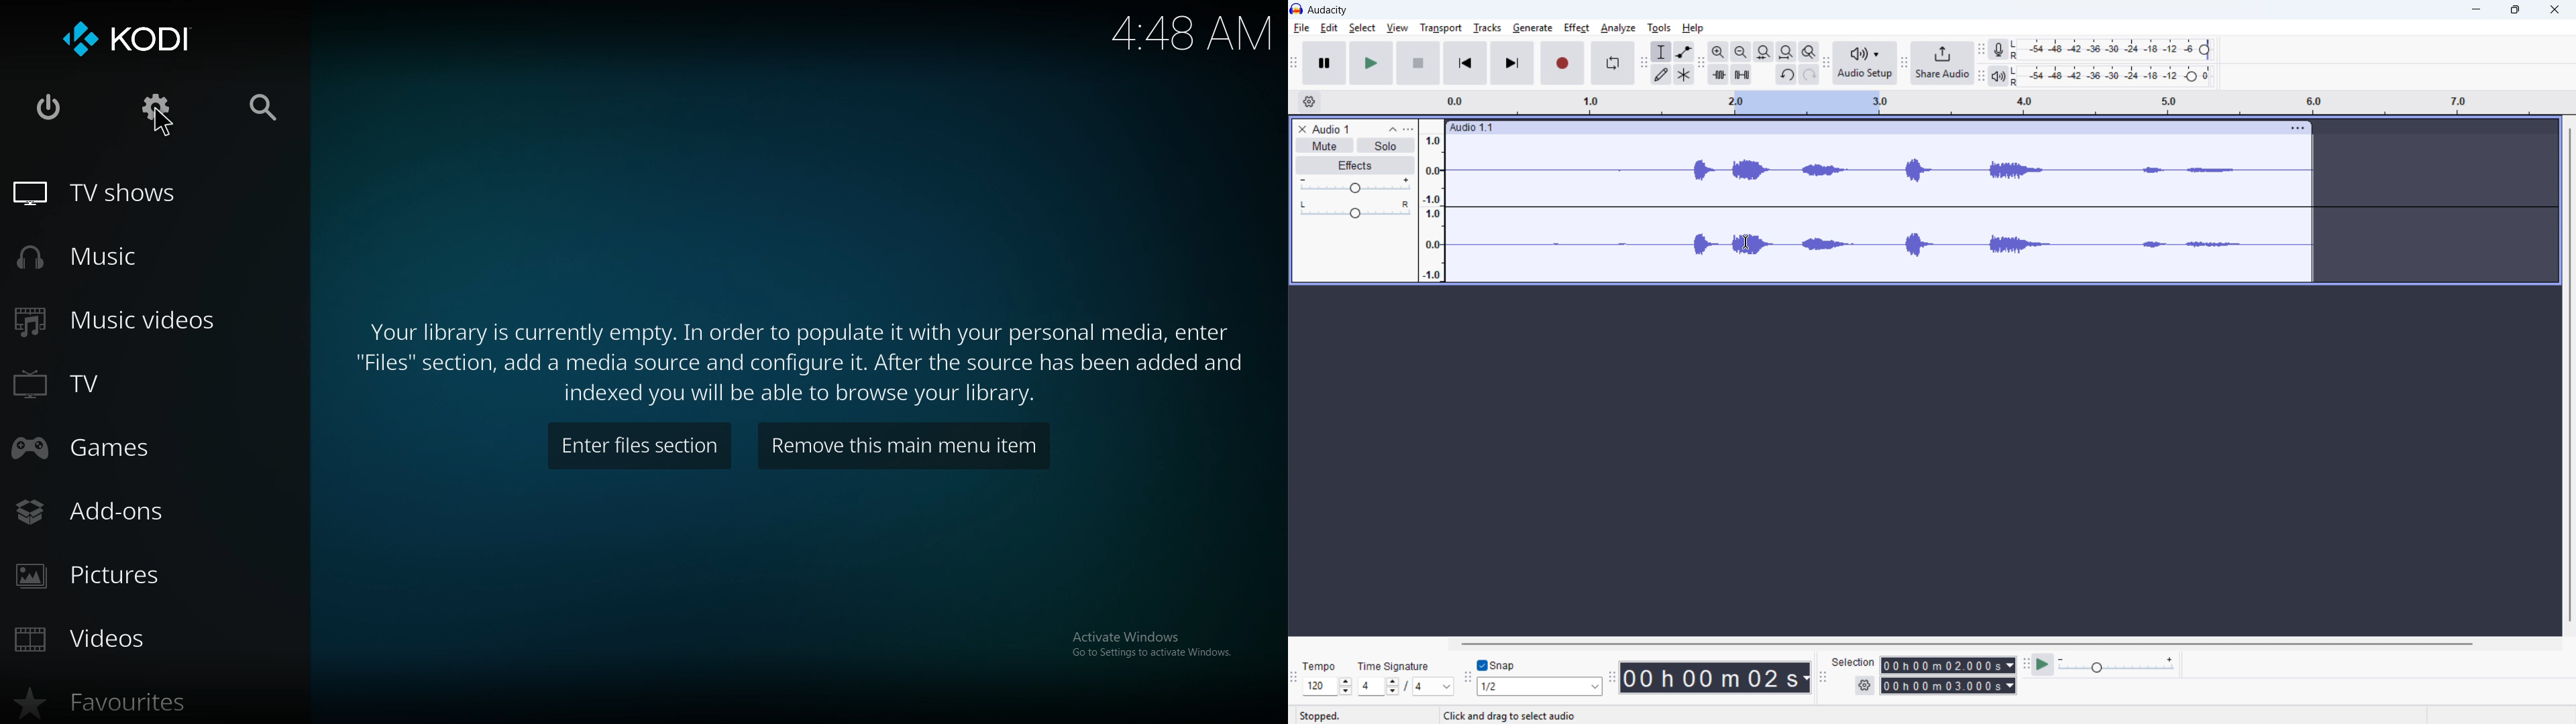 The image size is (2576, 728). Describe the element at coordinates (1862, 127) in the screenshot. I see `Audio 1:1` at that location.